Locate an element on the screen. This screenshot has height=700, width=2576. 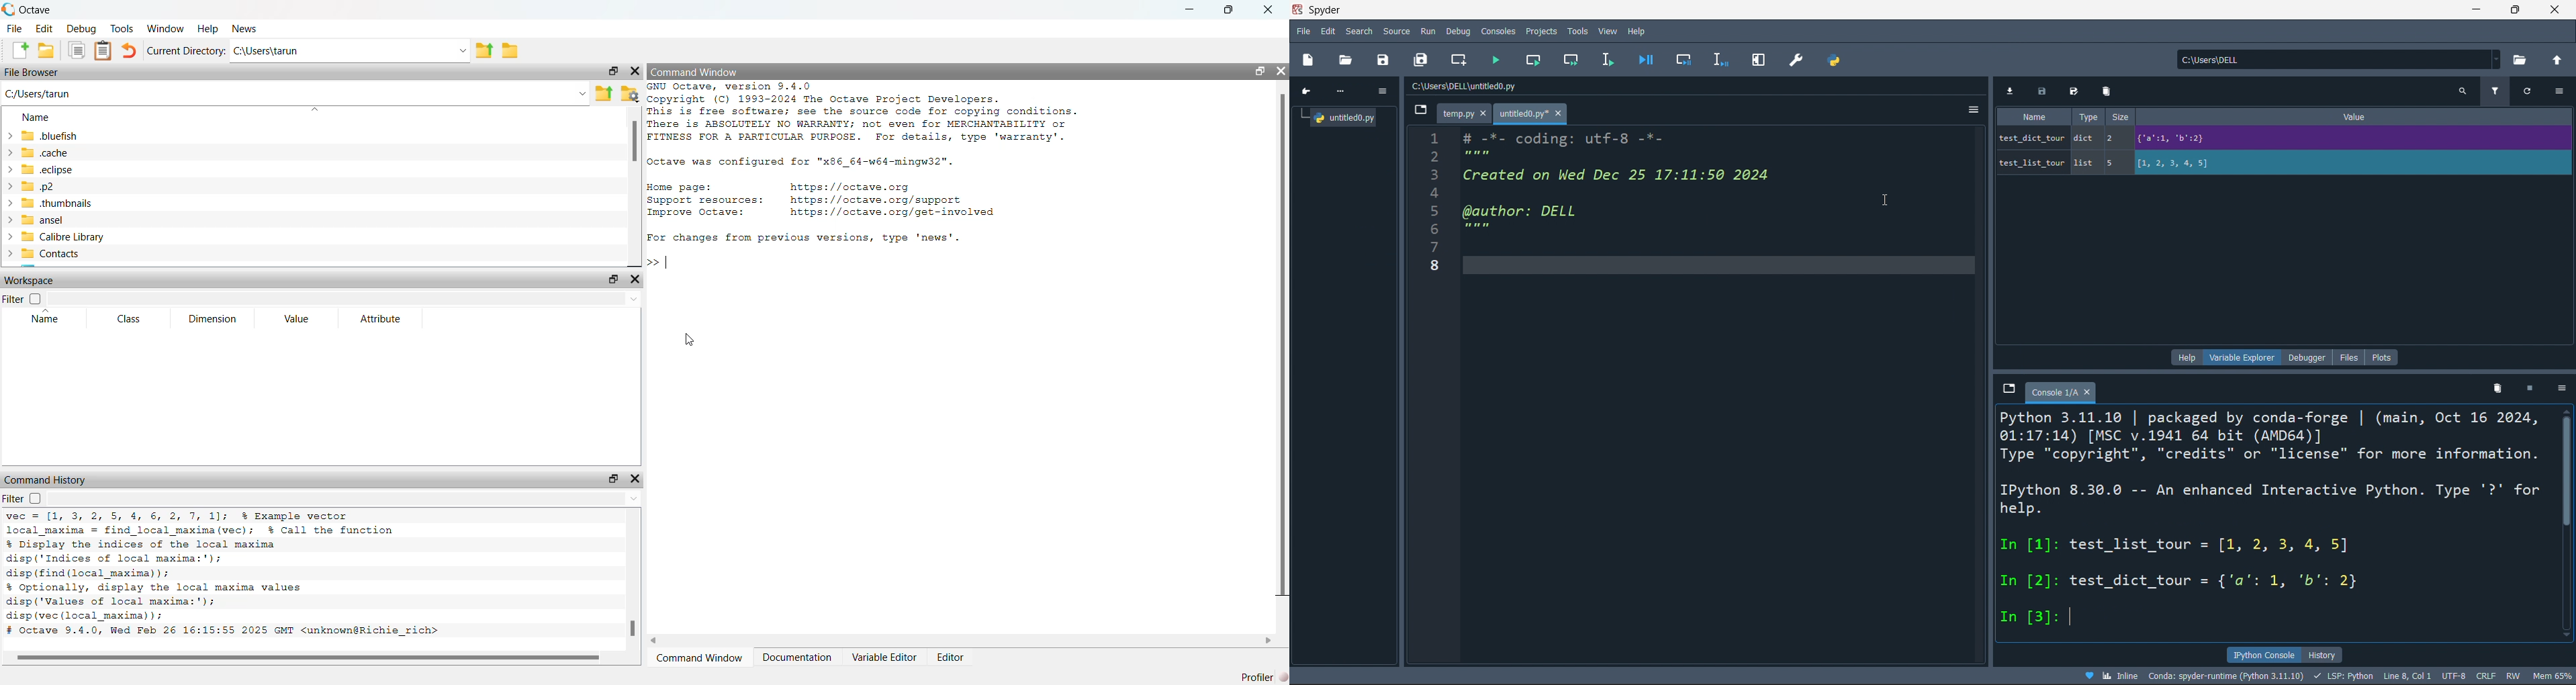
filter is located at coordinates (2496, 92).